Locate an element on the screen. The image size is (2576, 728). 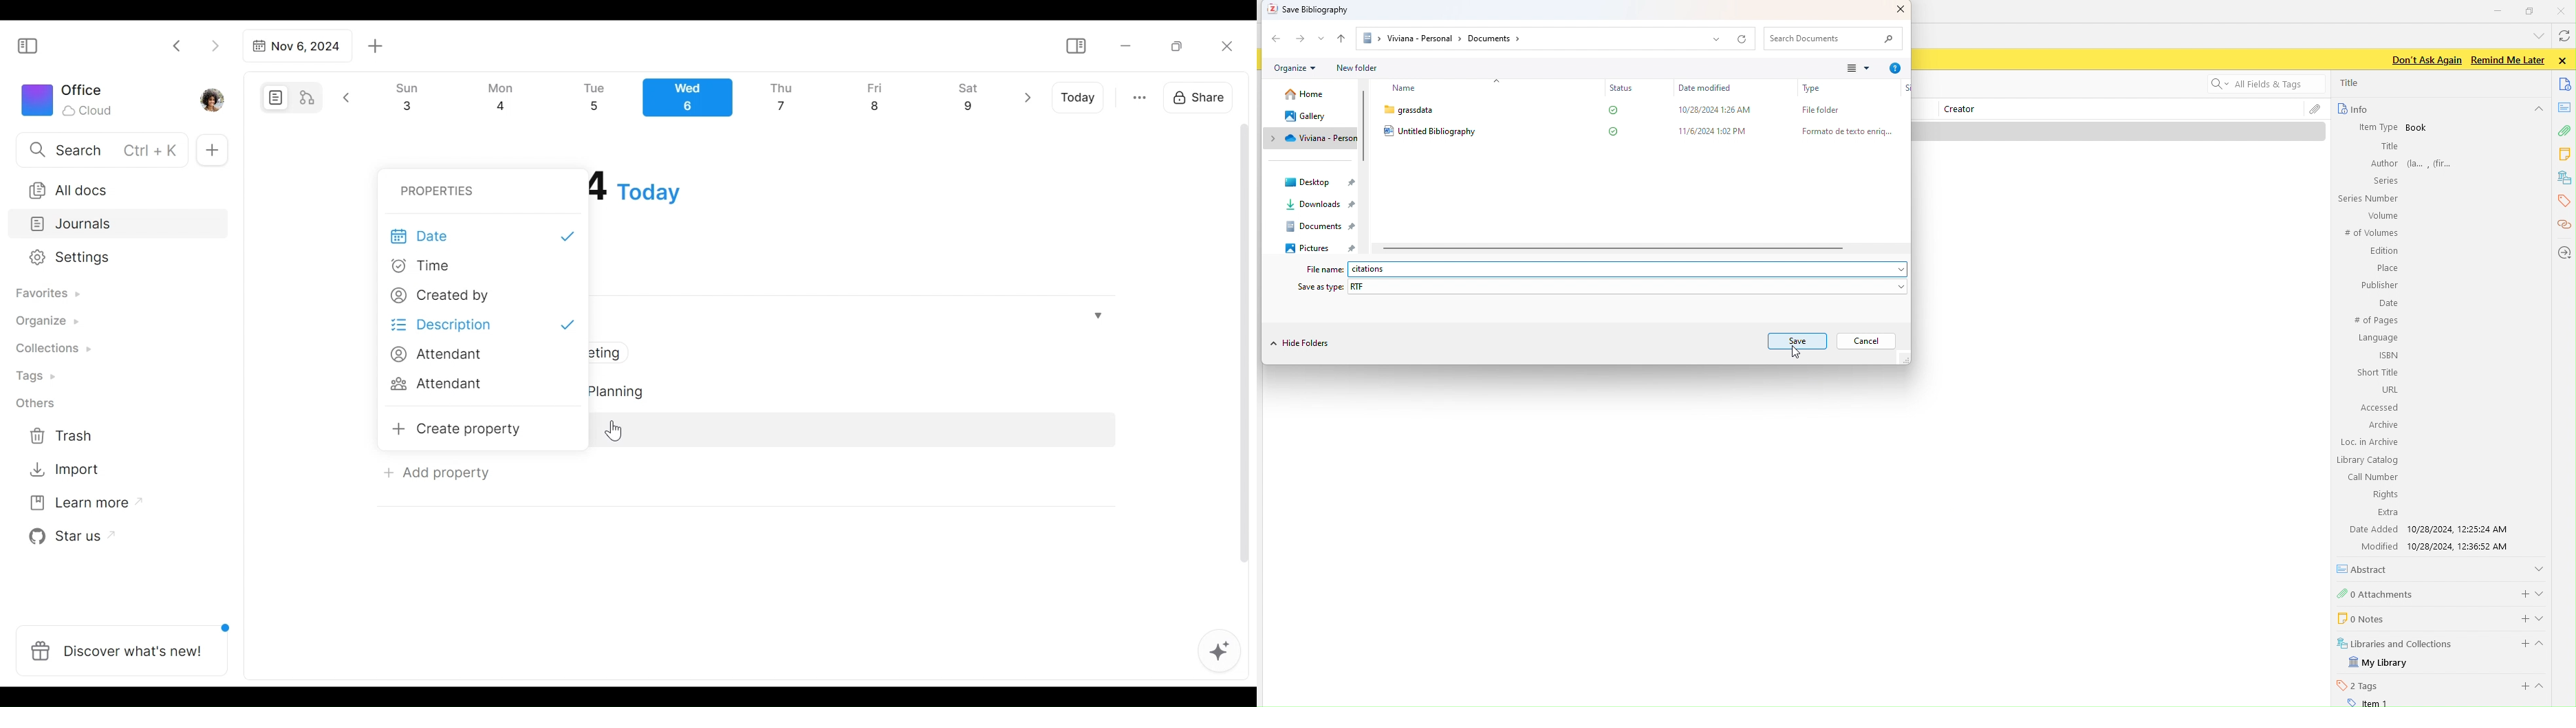
# of Pages is located at coordinates (2375, 321).